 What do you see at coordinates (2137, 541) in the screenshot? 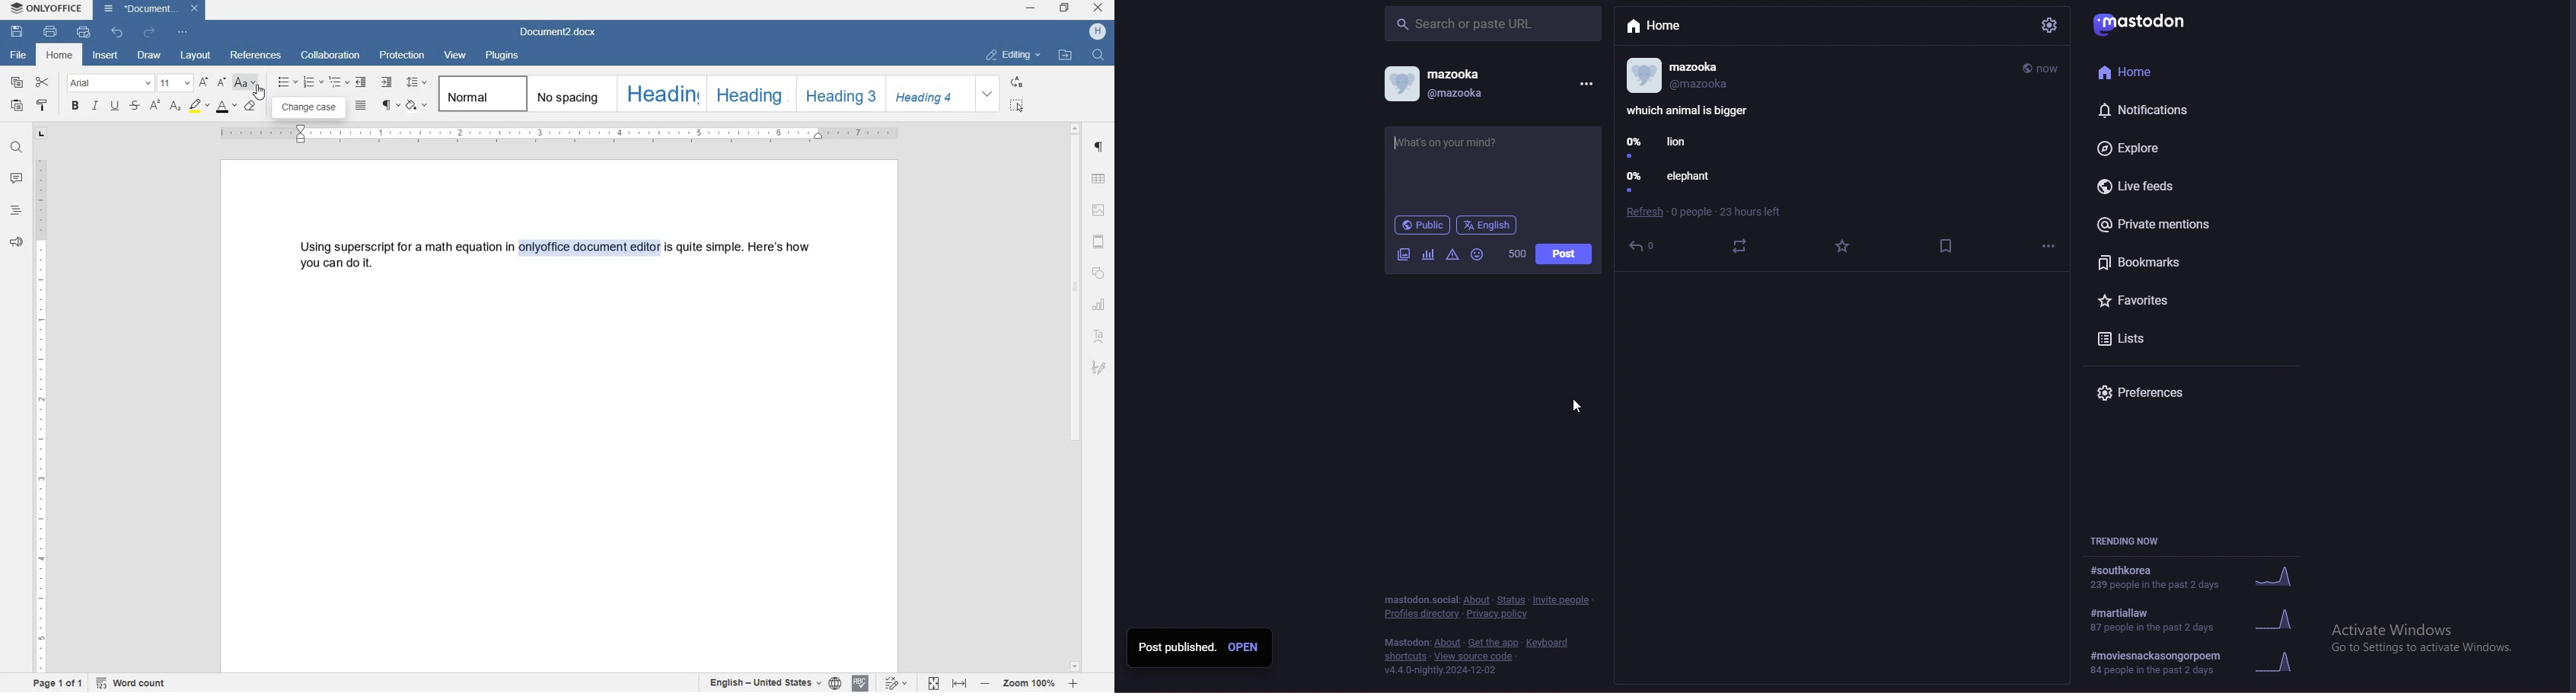
I see `trending now` at bounding box center [2137, 541].